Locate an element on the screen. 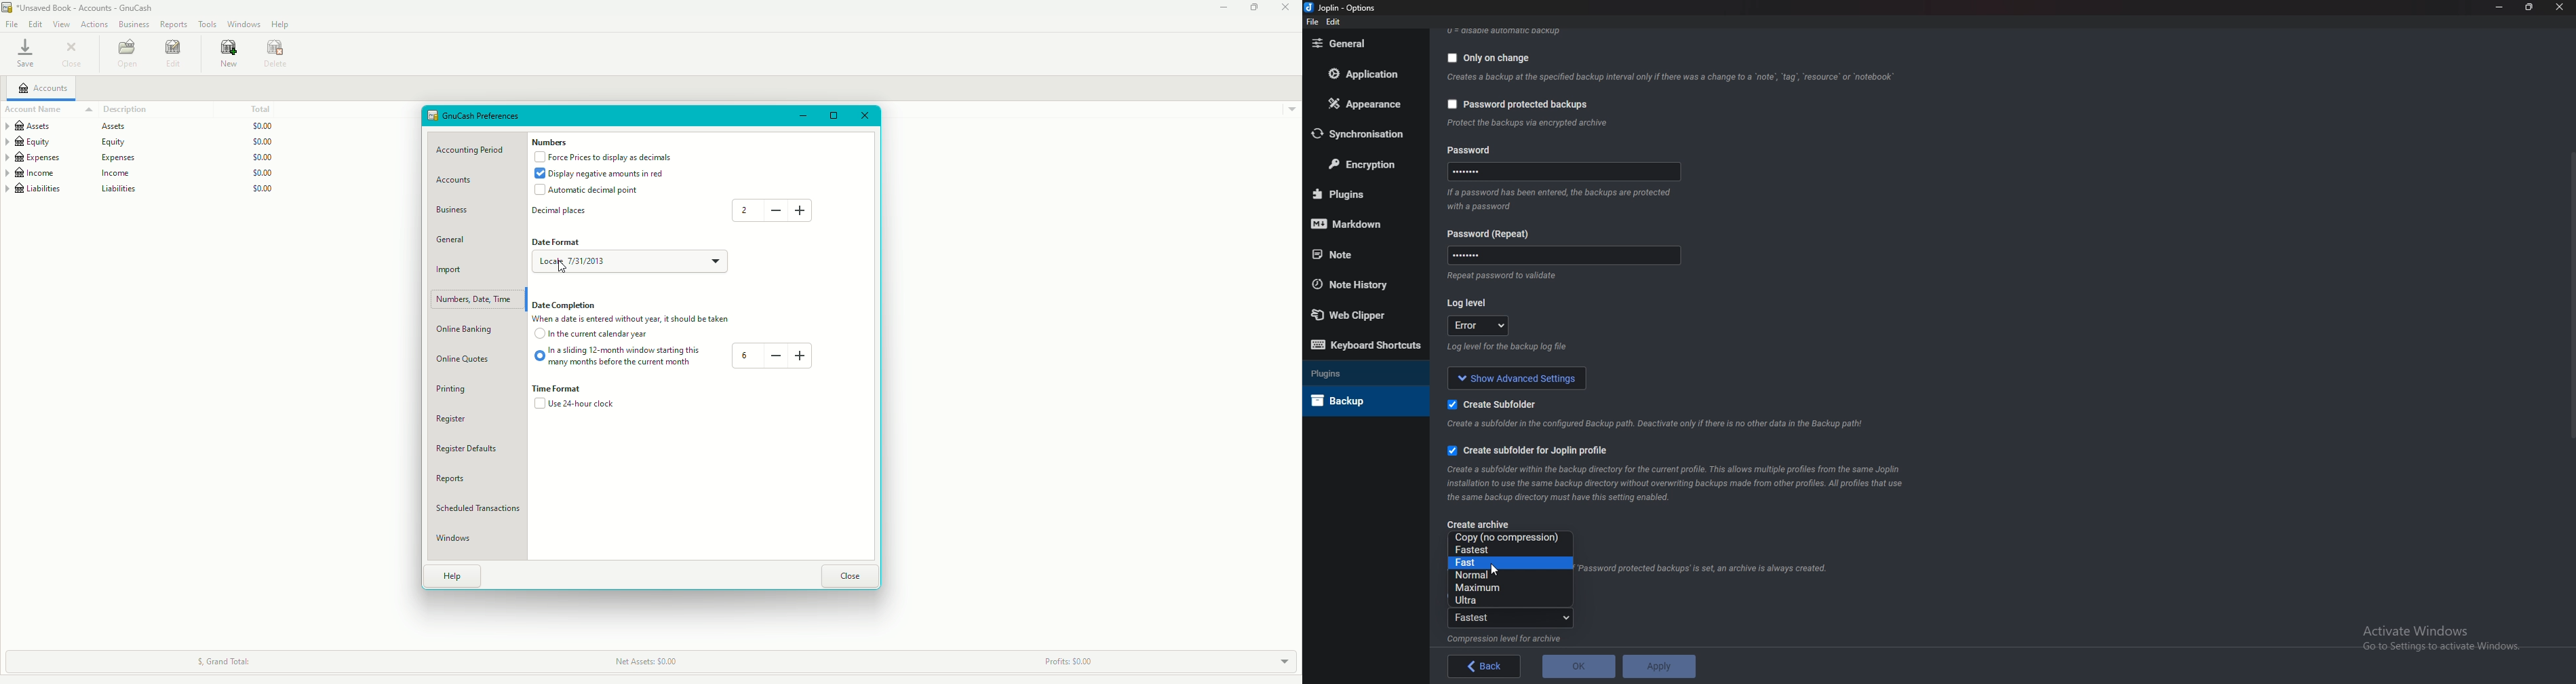  back is located at coordinates (1487, 665).